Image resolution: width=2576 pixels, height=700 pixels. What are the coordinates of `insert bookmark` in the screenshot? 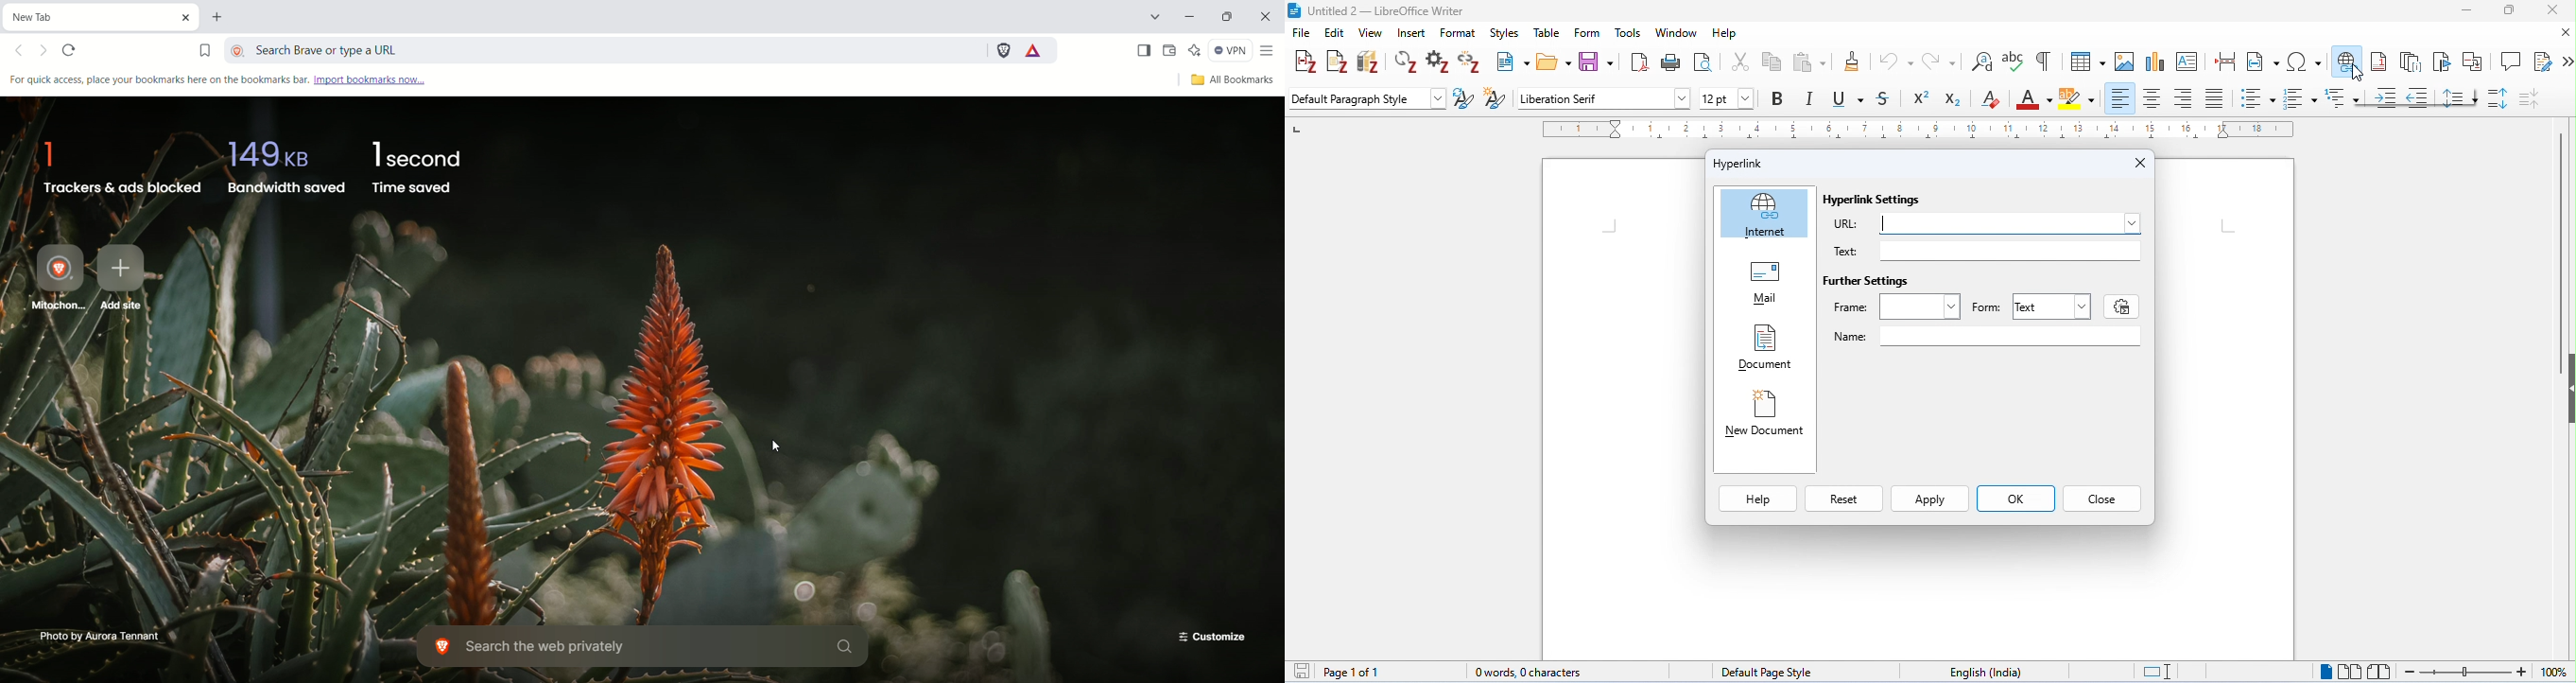 It's located at (2445, 61).